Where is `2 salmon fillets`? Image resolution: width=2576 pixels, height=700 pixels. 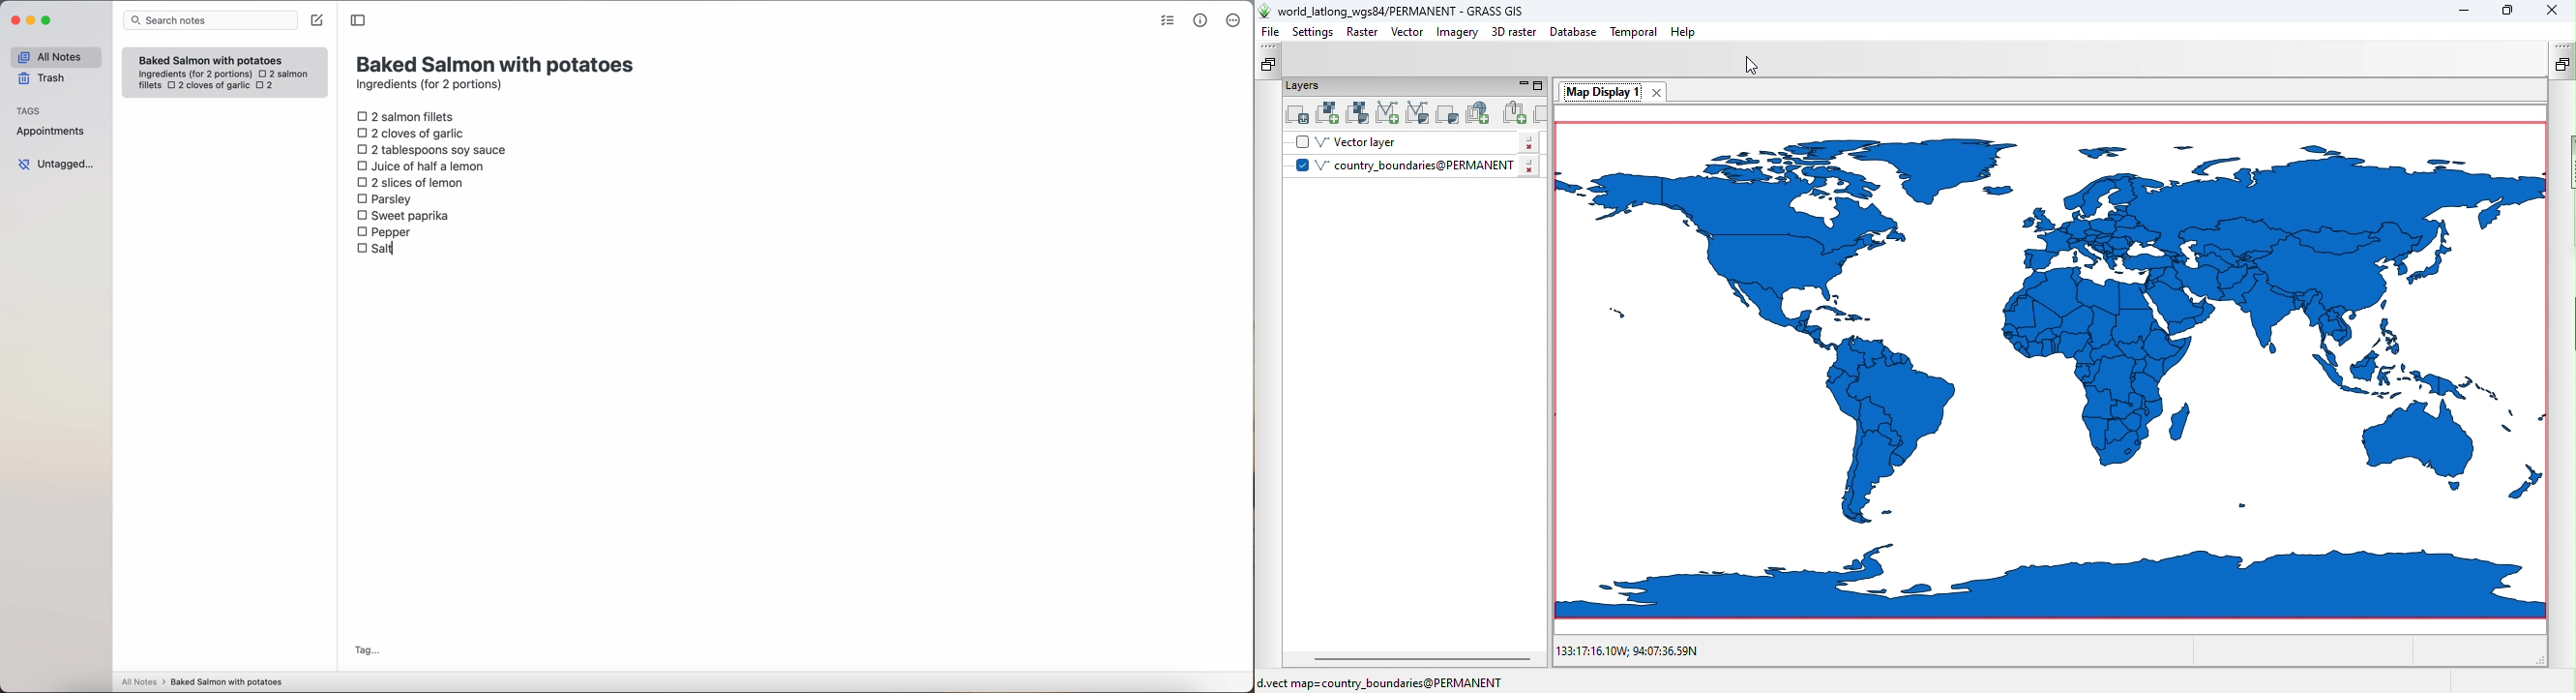
2 salmon fillets is located at coordinates (409, 116).